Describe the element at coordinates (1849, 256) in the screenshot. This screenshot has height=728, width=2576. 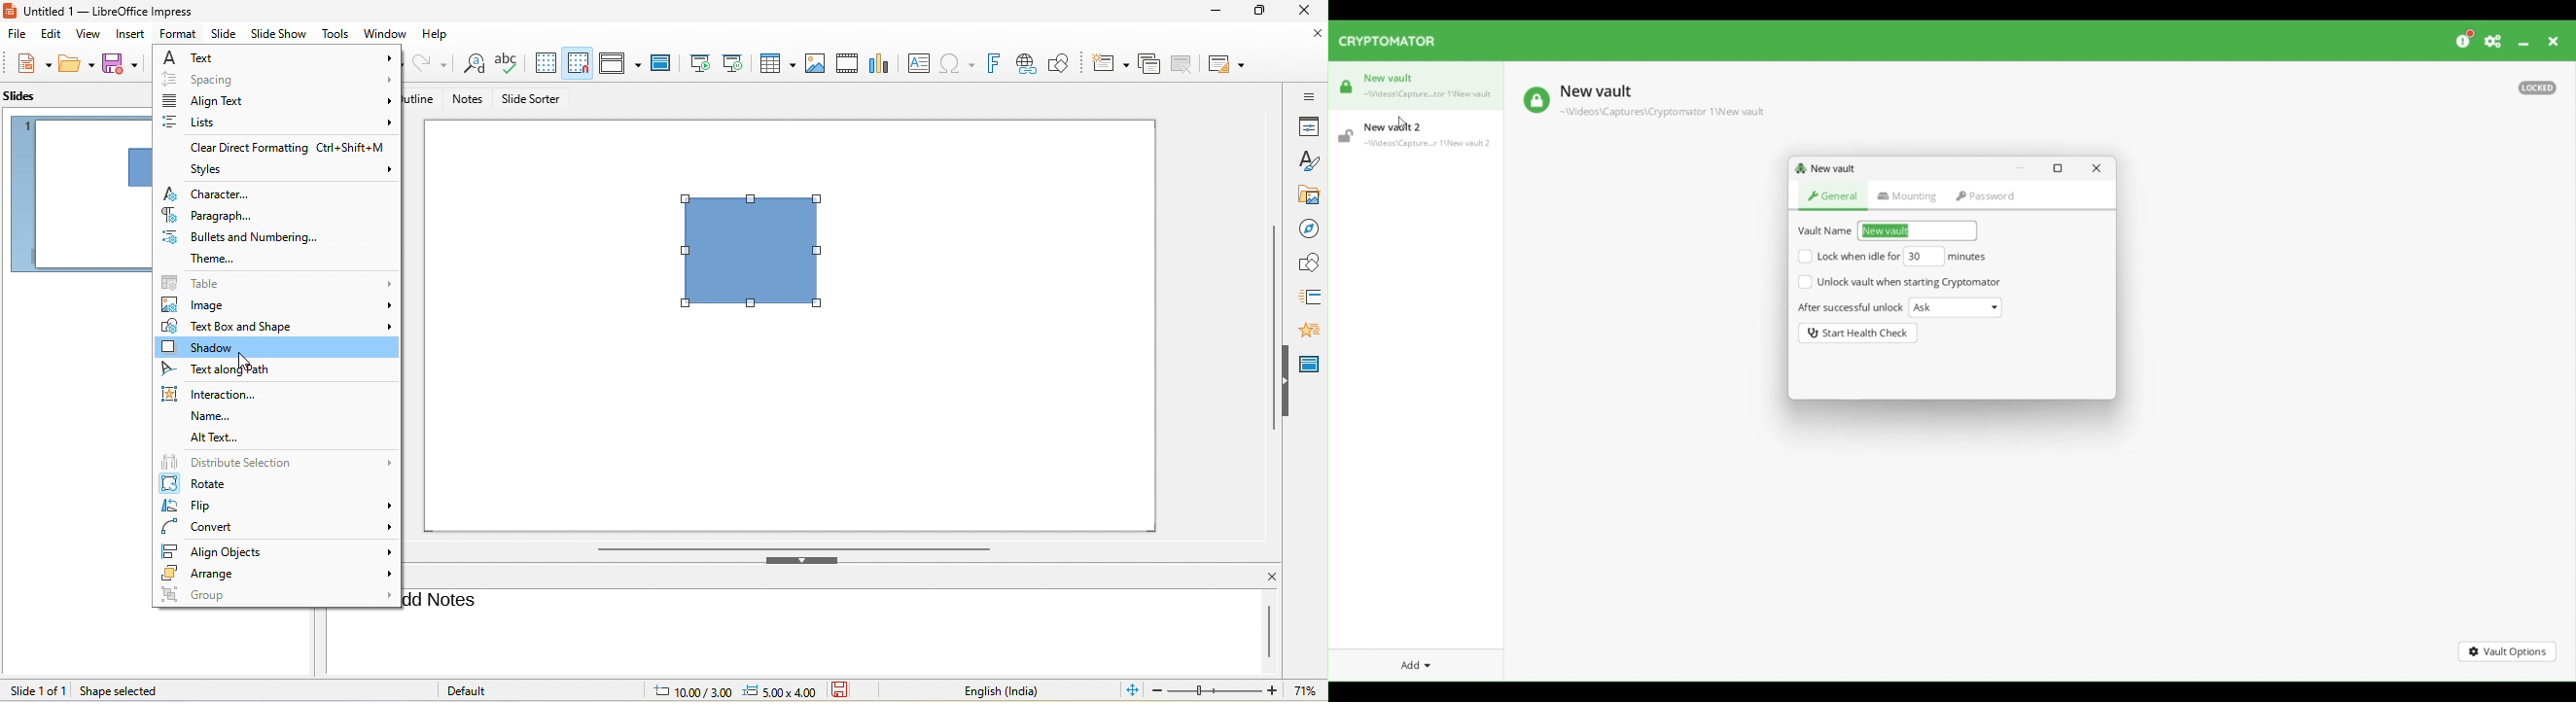
I see `Select lock when idle option` at that location.